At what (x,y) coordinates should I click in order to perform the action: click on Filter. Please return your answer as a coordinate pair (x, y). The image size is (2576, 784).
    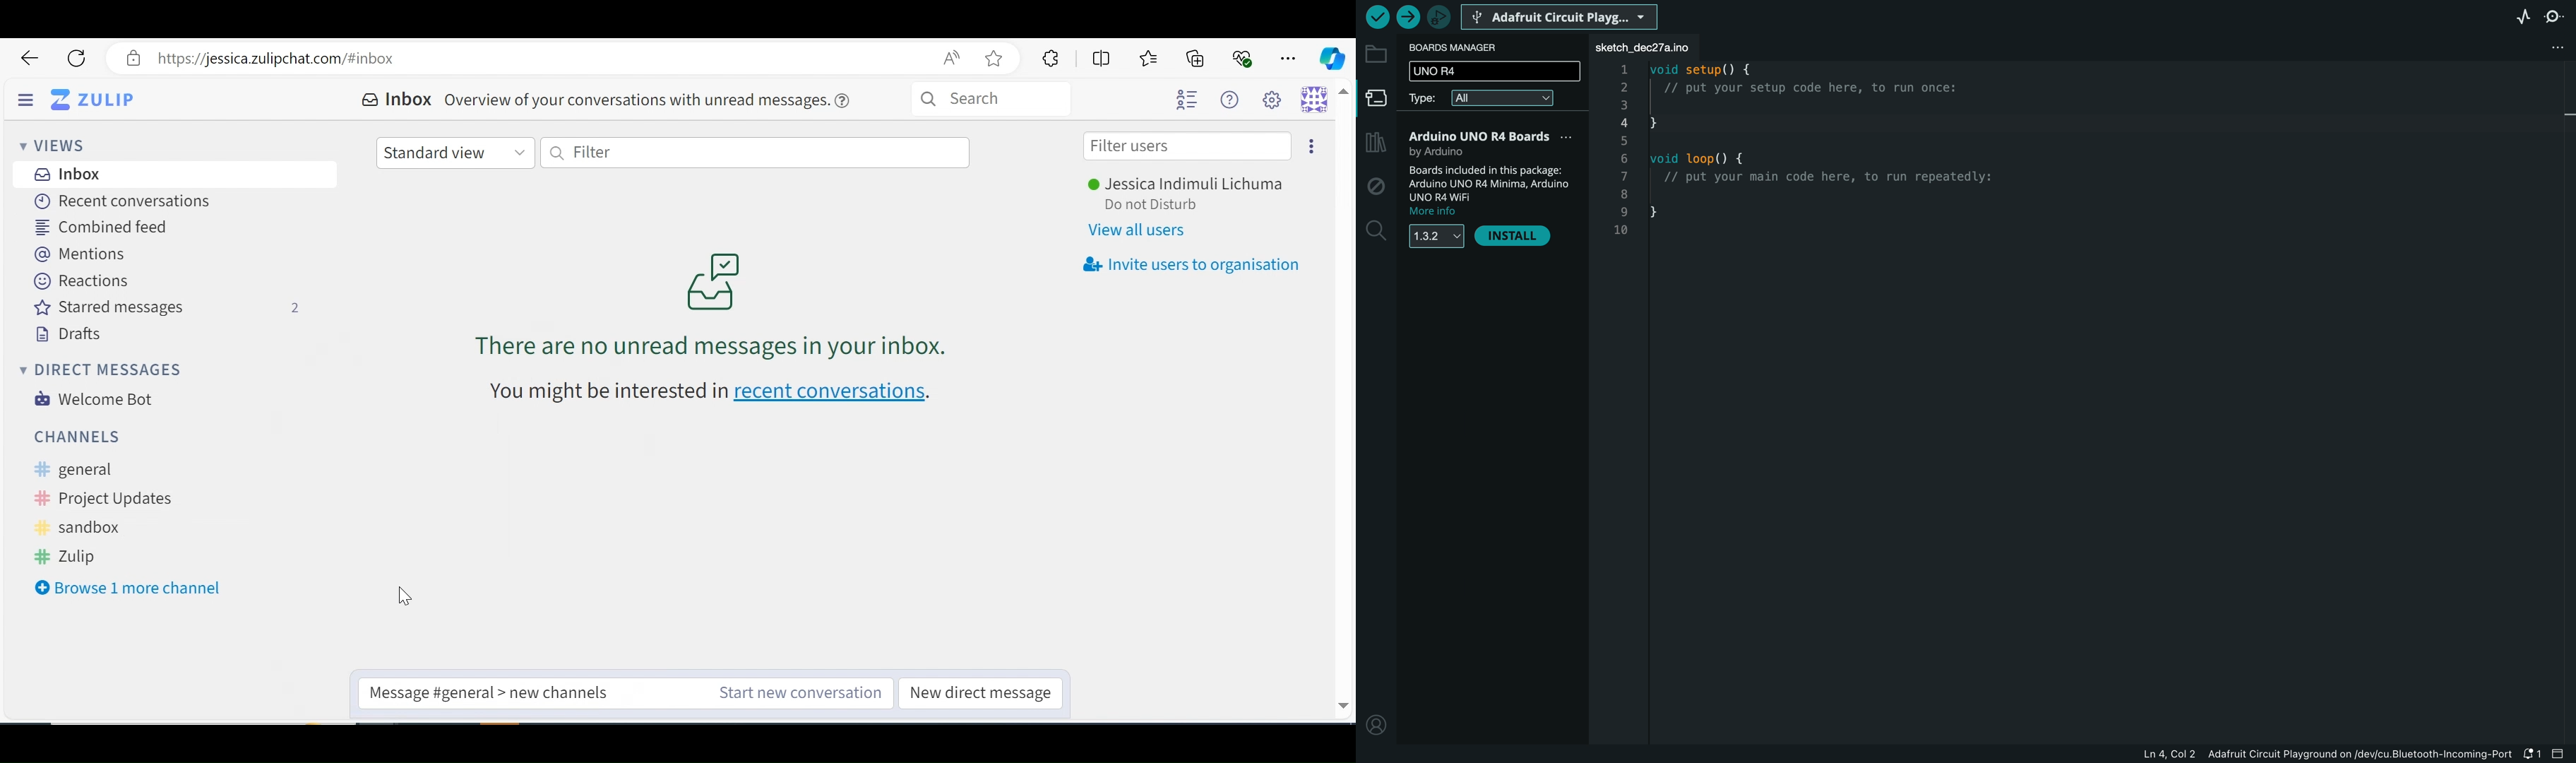
    Looking at the image, I should click on (757, 154).